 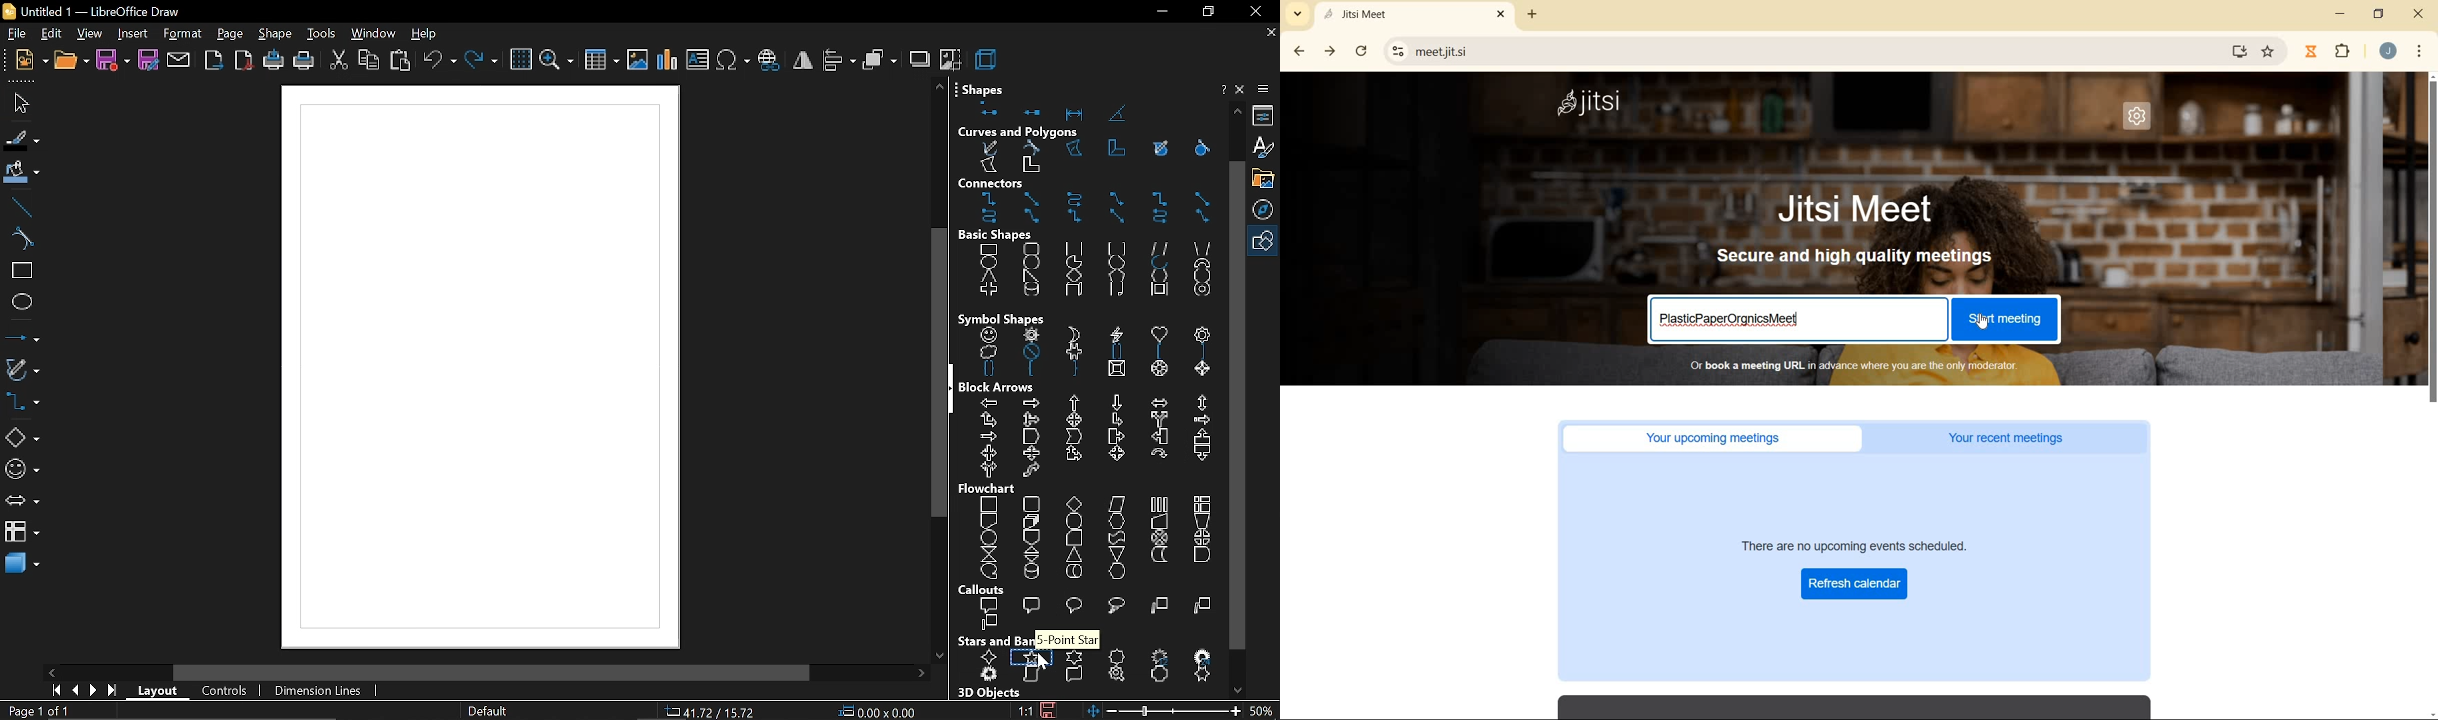 I want to click on symbol shapes, so click(x=1005, y=315).